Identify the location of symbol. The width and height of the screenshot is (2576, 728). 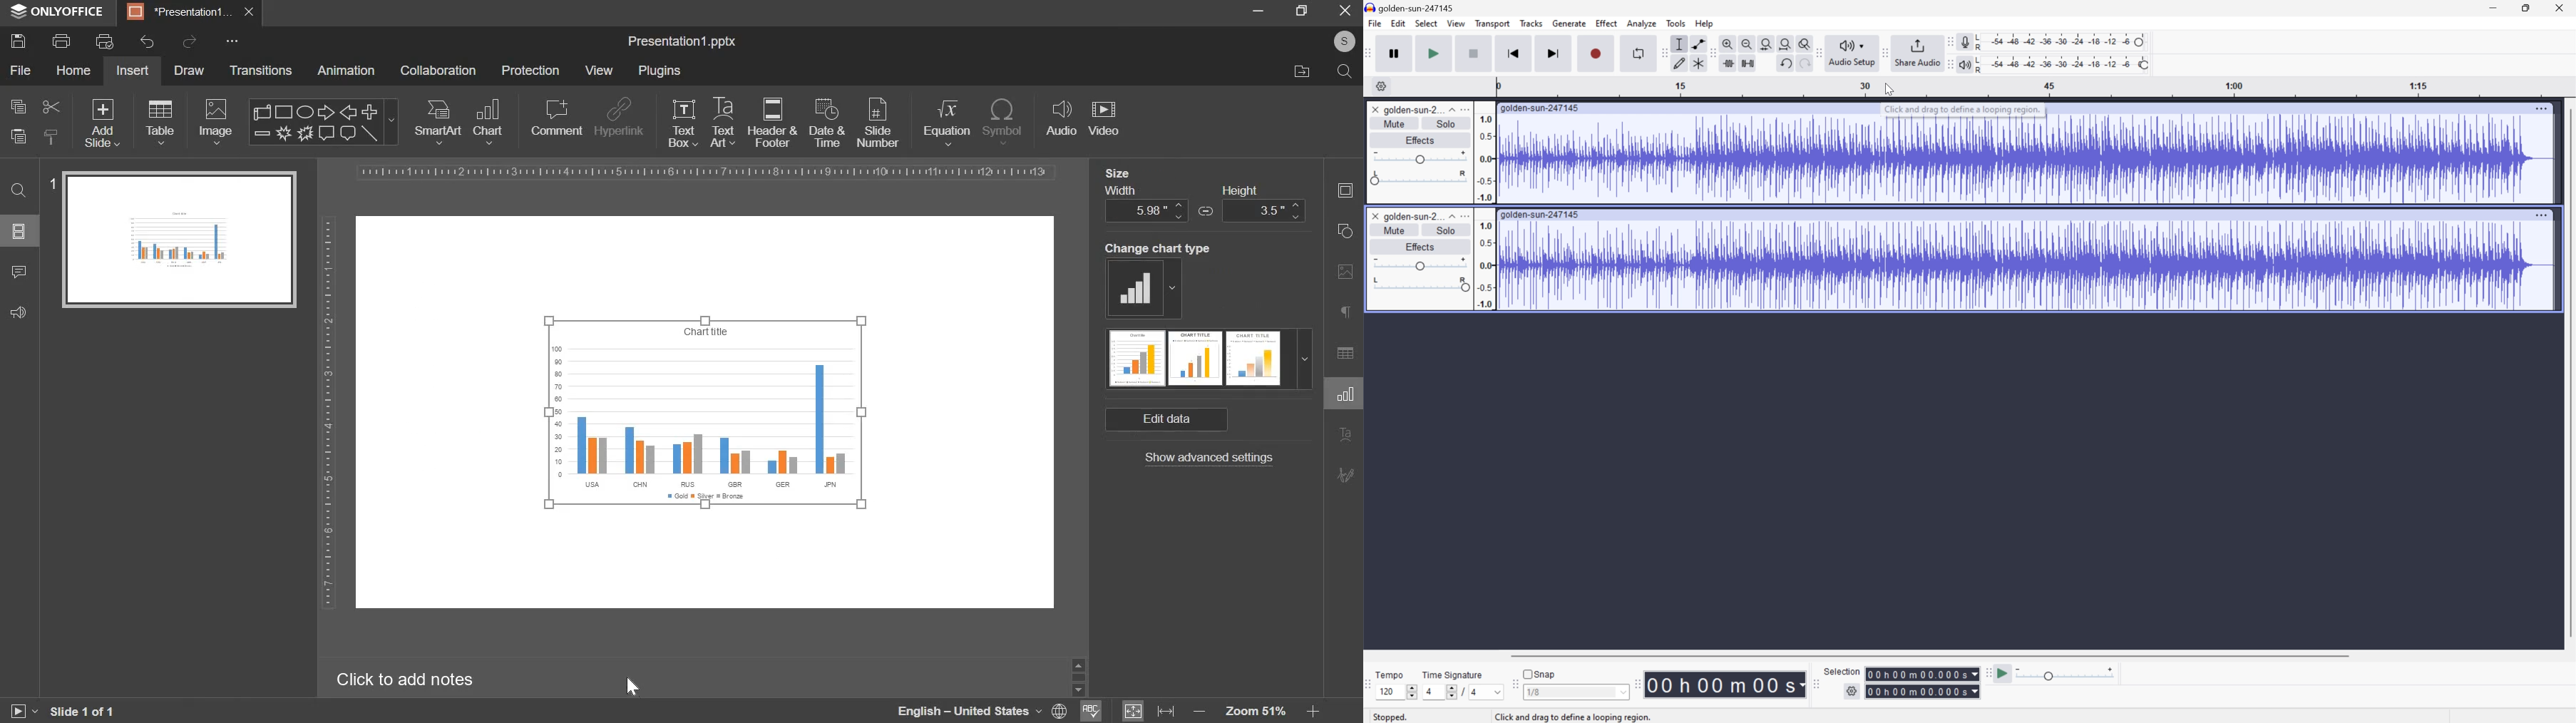
(1003, 120).